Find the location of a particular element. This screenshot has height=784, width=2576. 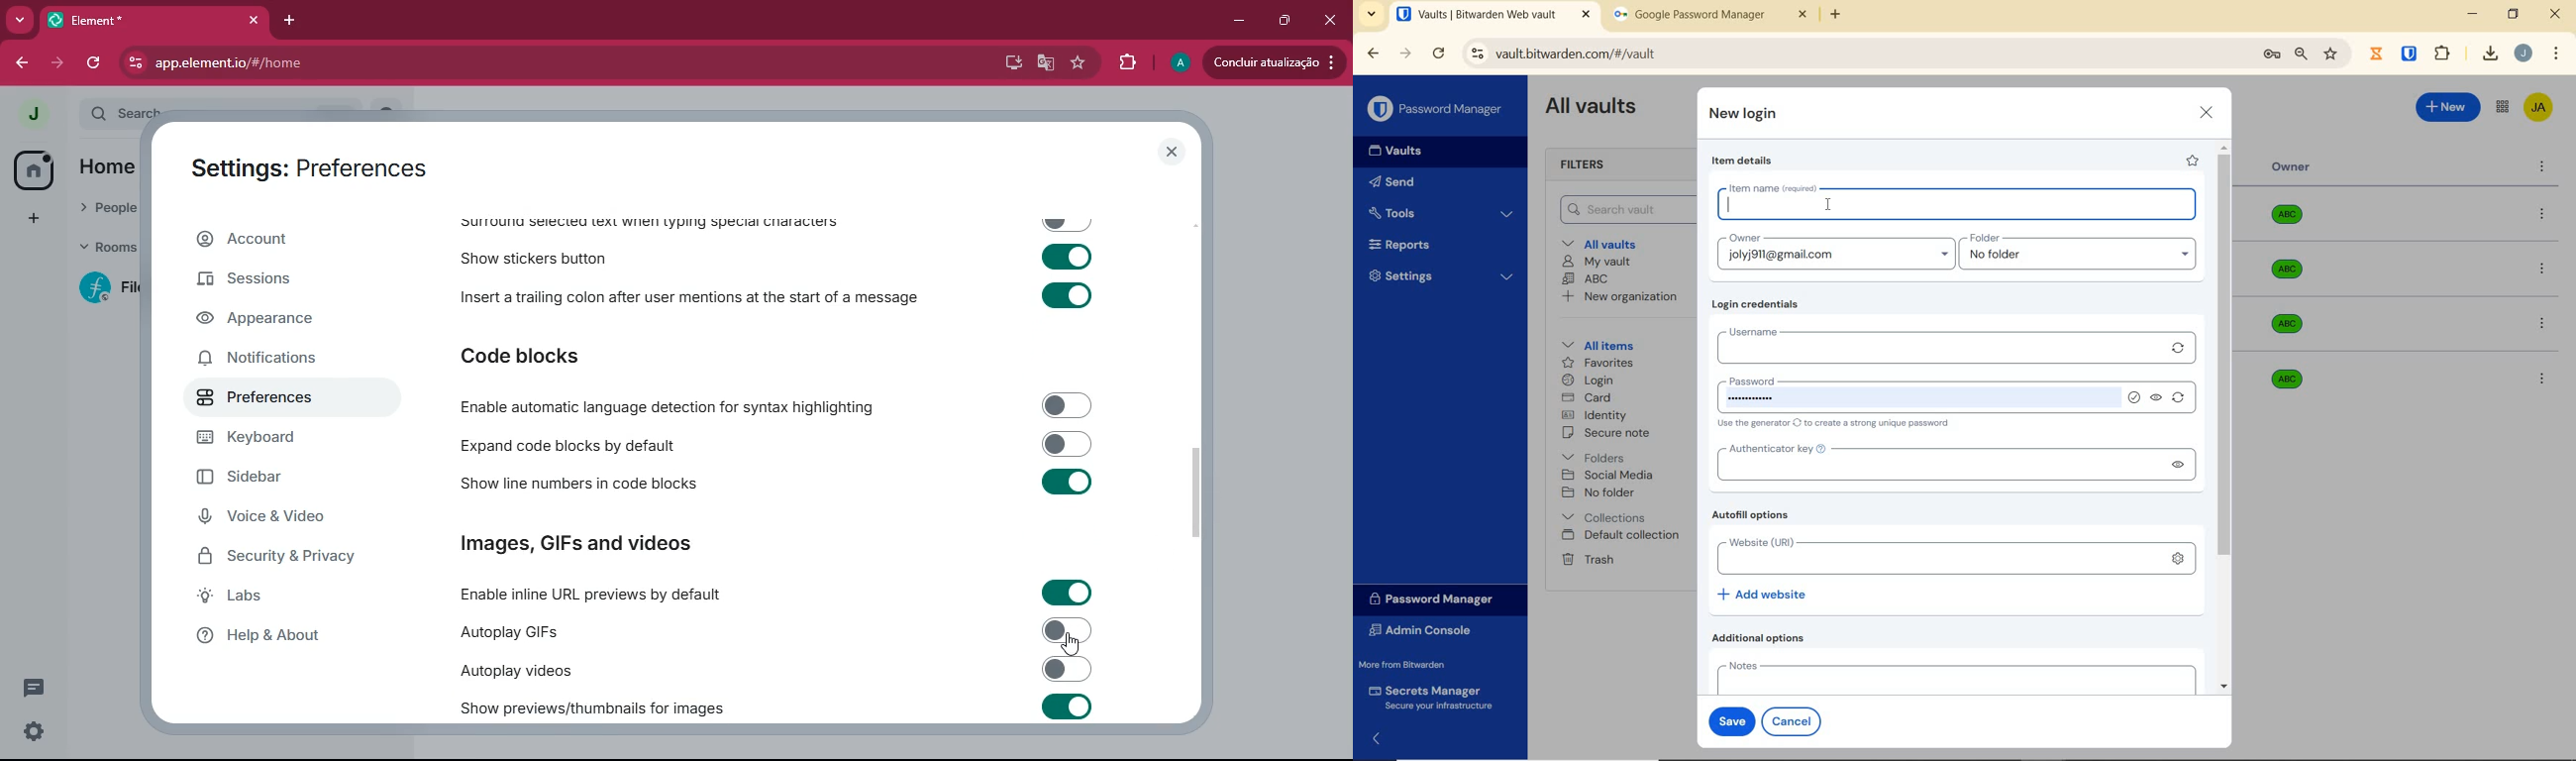

dditional options is located at coordinates (1762, 638).